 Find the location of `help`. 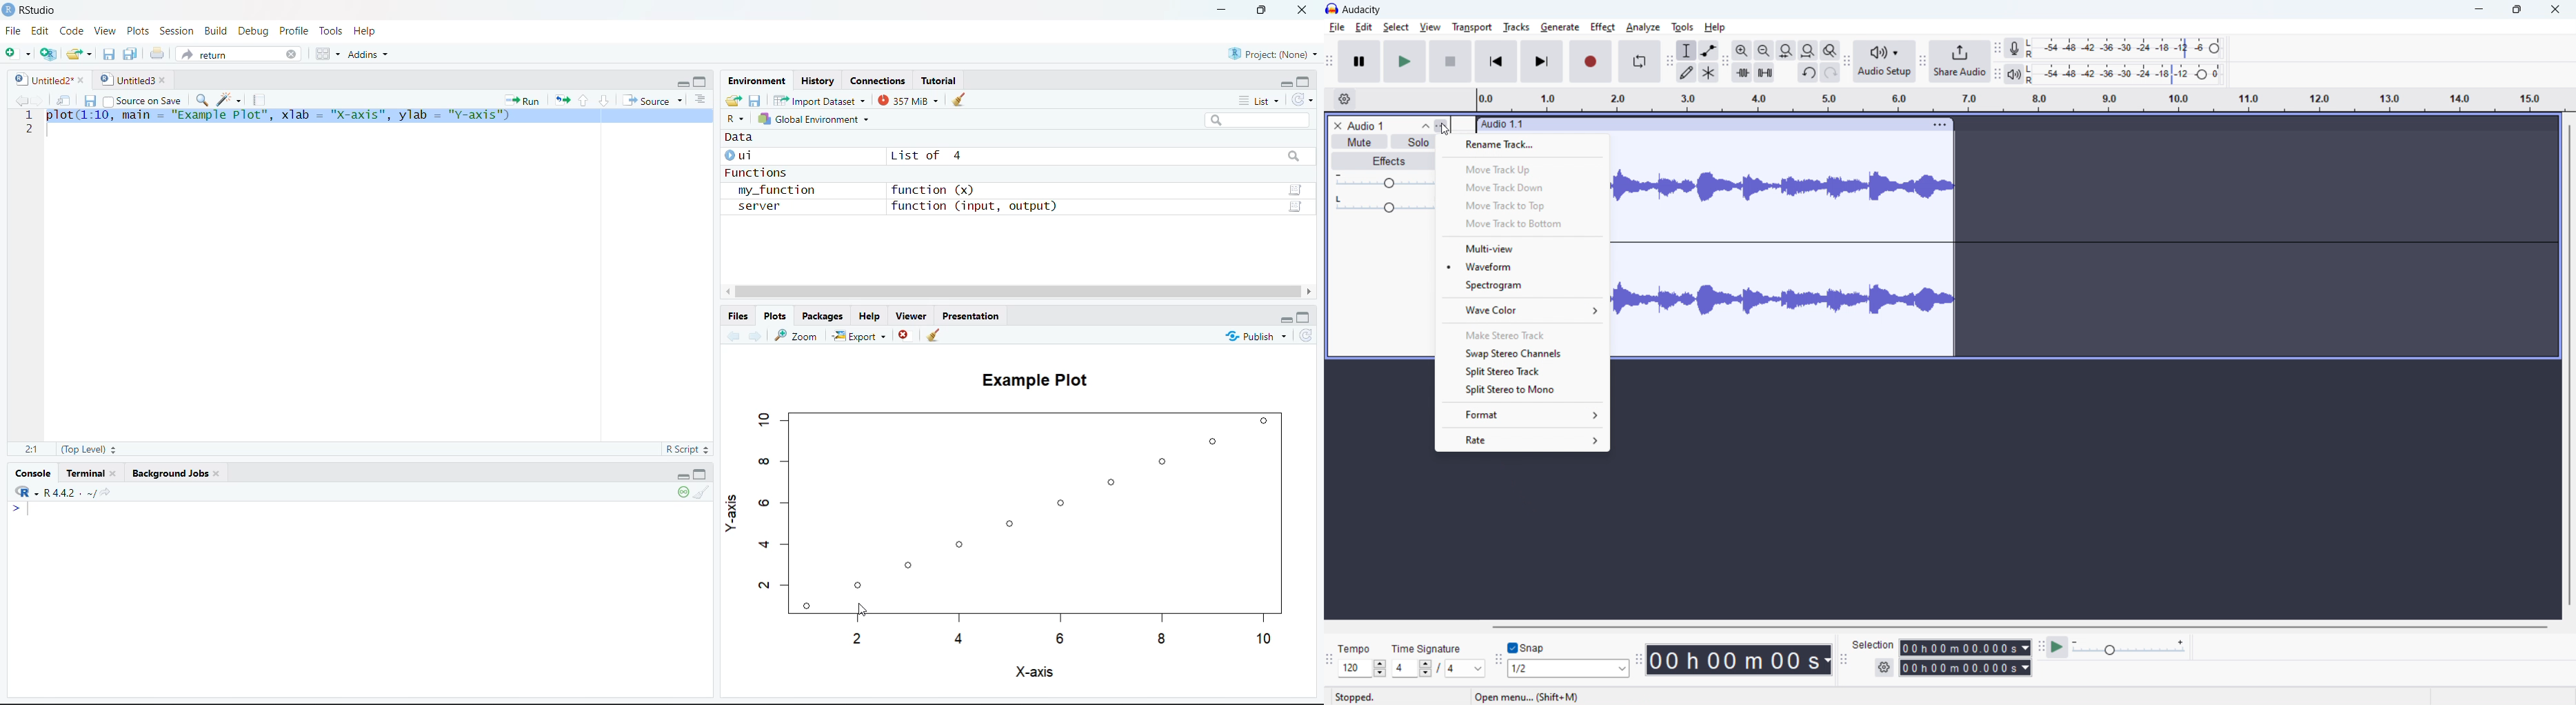

help is located at coordinates (1715, 27).